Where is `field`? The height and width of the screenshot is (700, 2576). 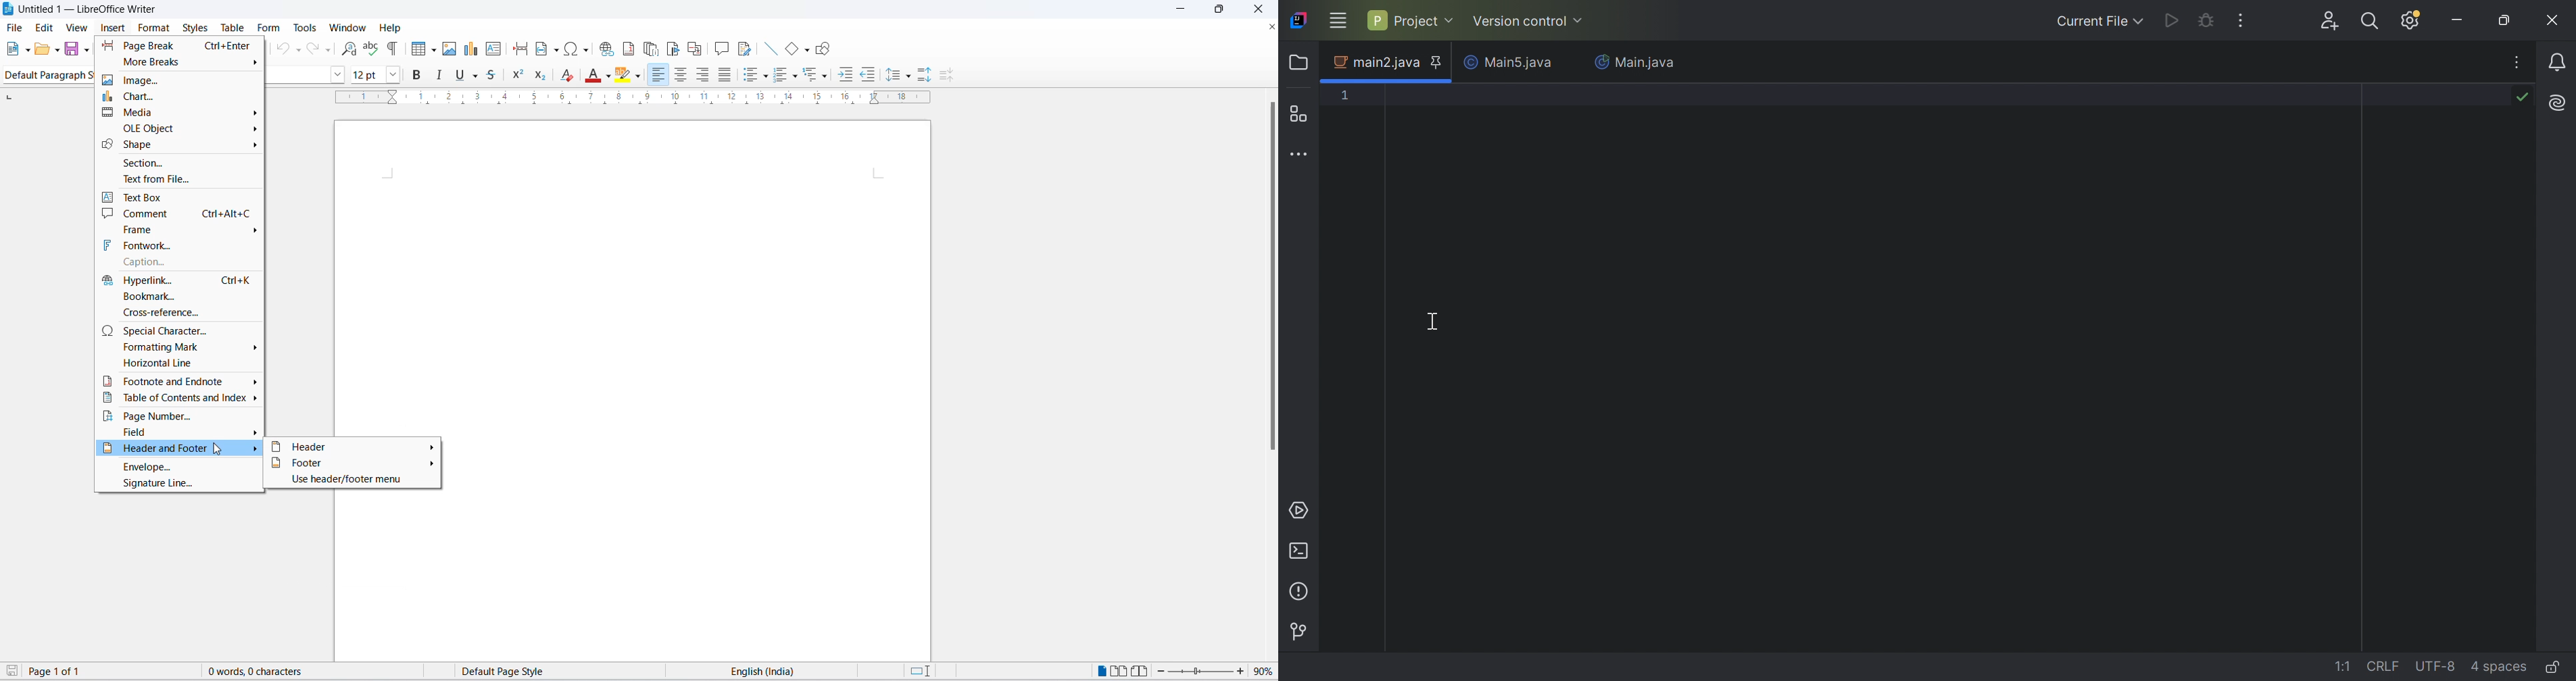
field is located at coordinates (181, 432).